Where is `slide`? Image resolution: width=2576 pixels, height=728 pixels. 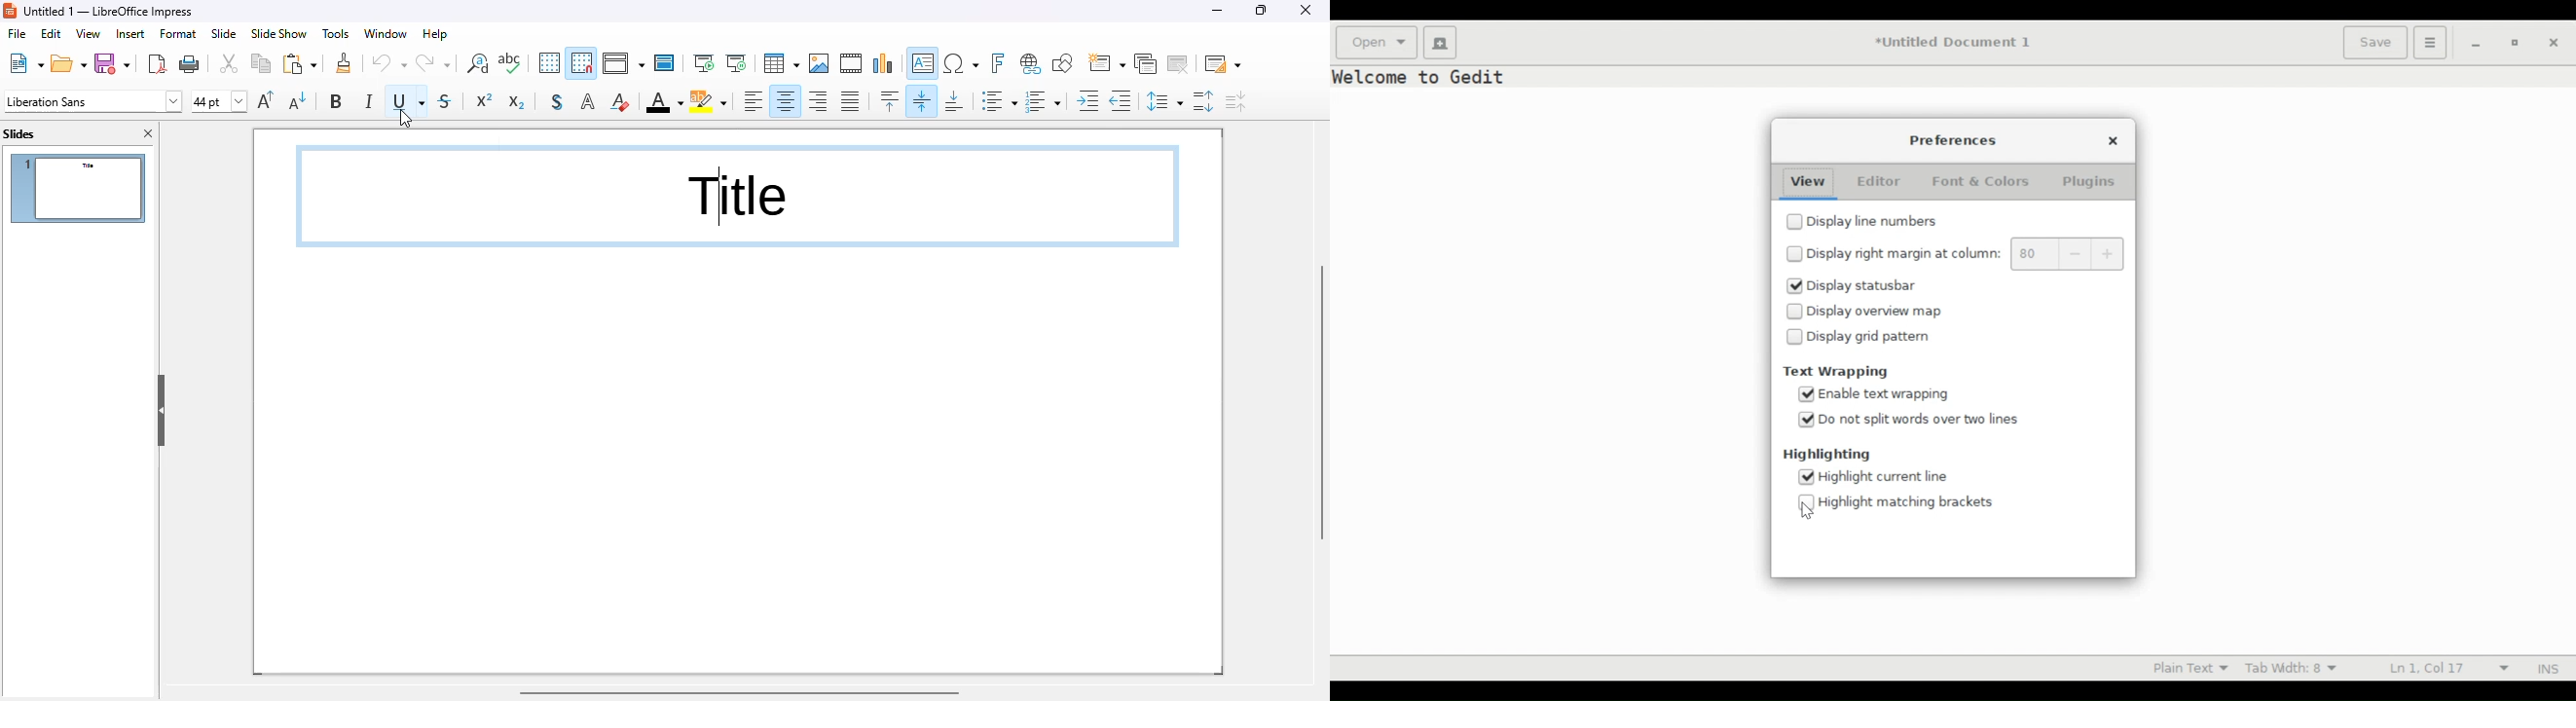 slide is located at coordinates (225, 33).